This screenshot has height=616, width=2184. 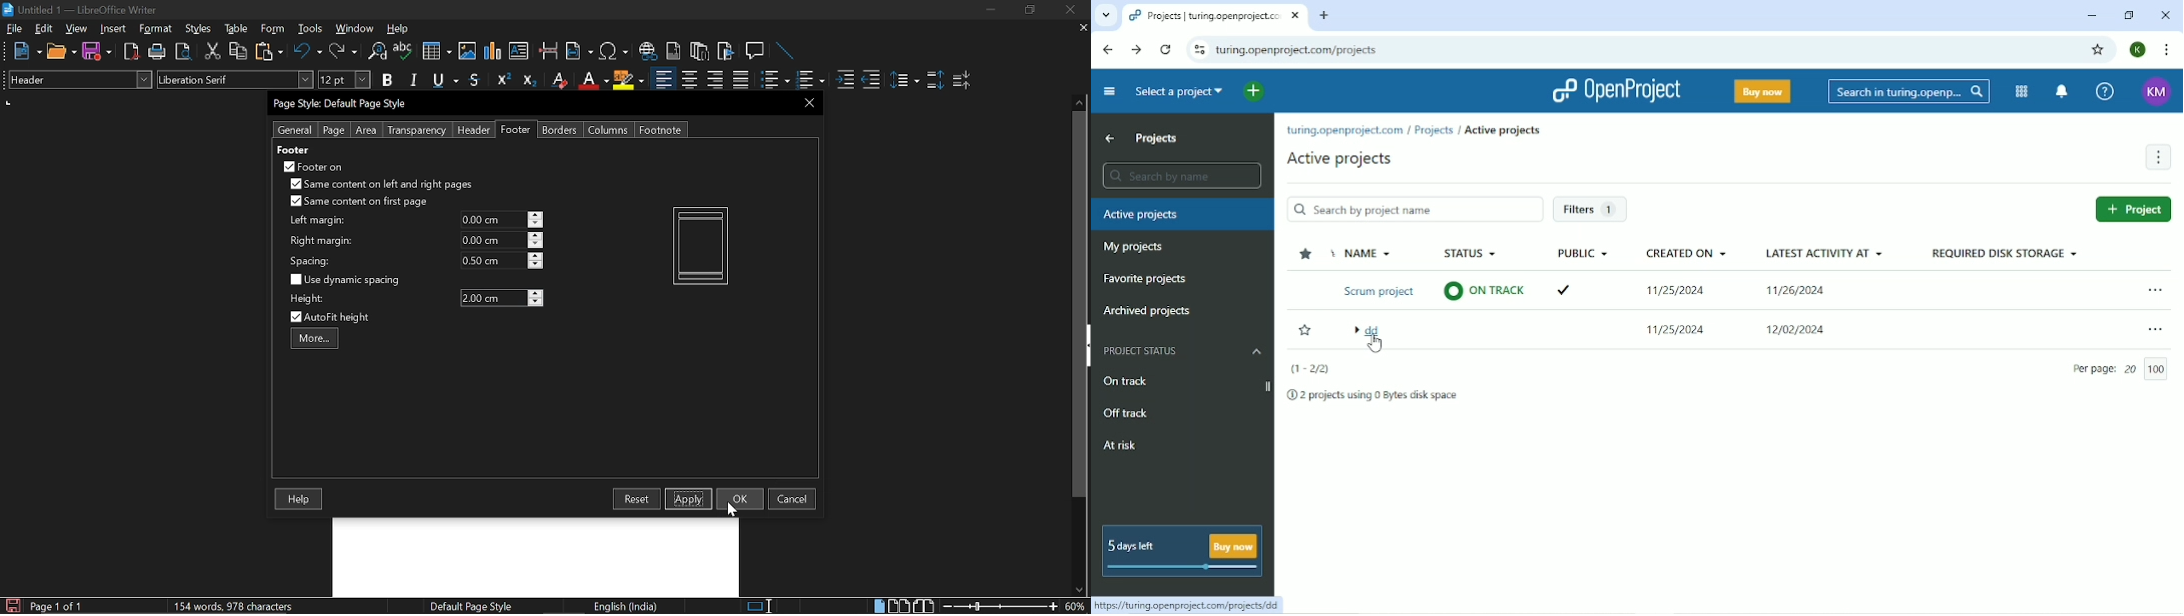 What do you see at coordinates (926, 605) in the screenshot?
I see `Book view` at bounding box center [926, 605].